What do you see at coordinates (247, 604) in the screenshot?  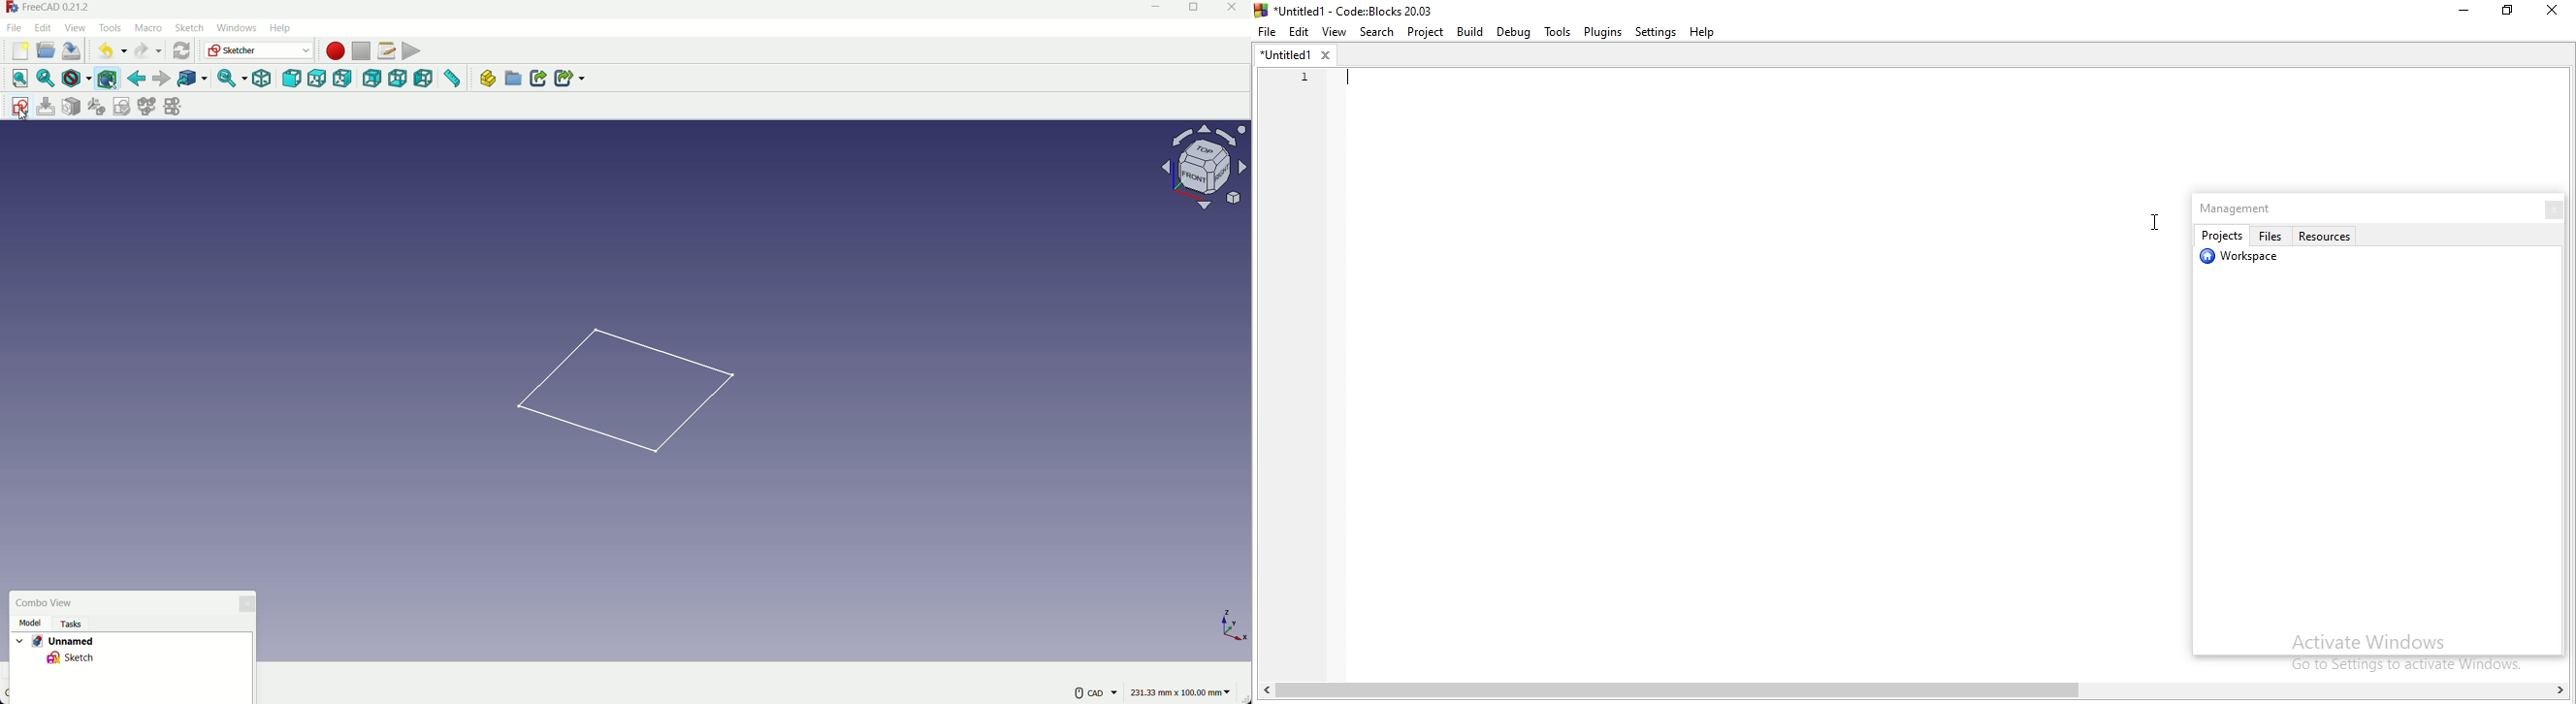 I see `close` at bounding box center [247, 604].